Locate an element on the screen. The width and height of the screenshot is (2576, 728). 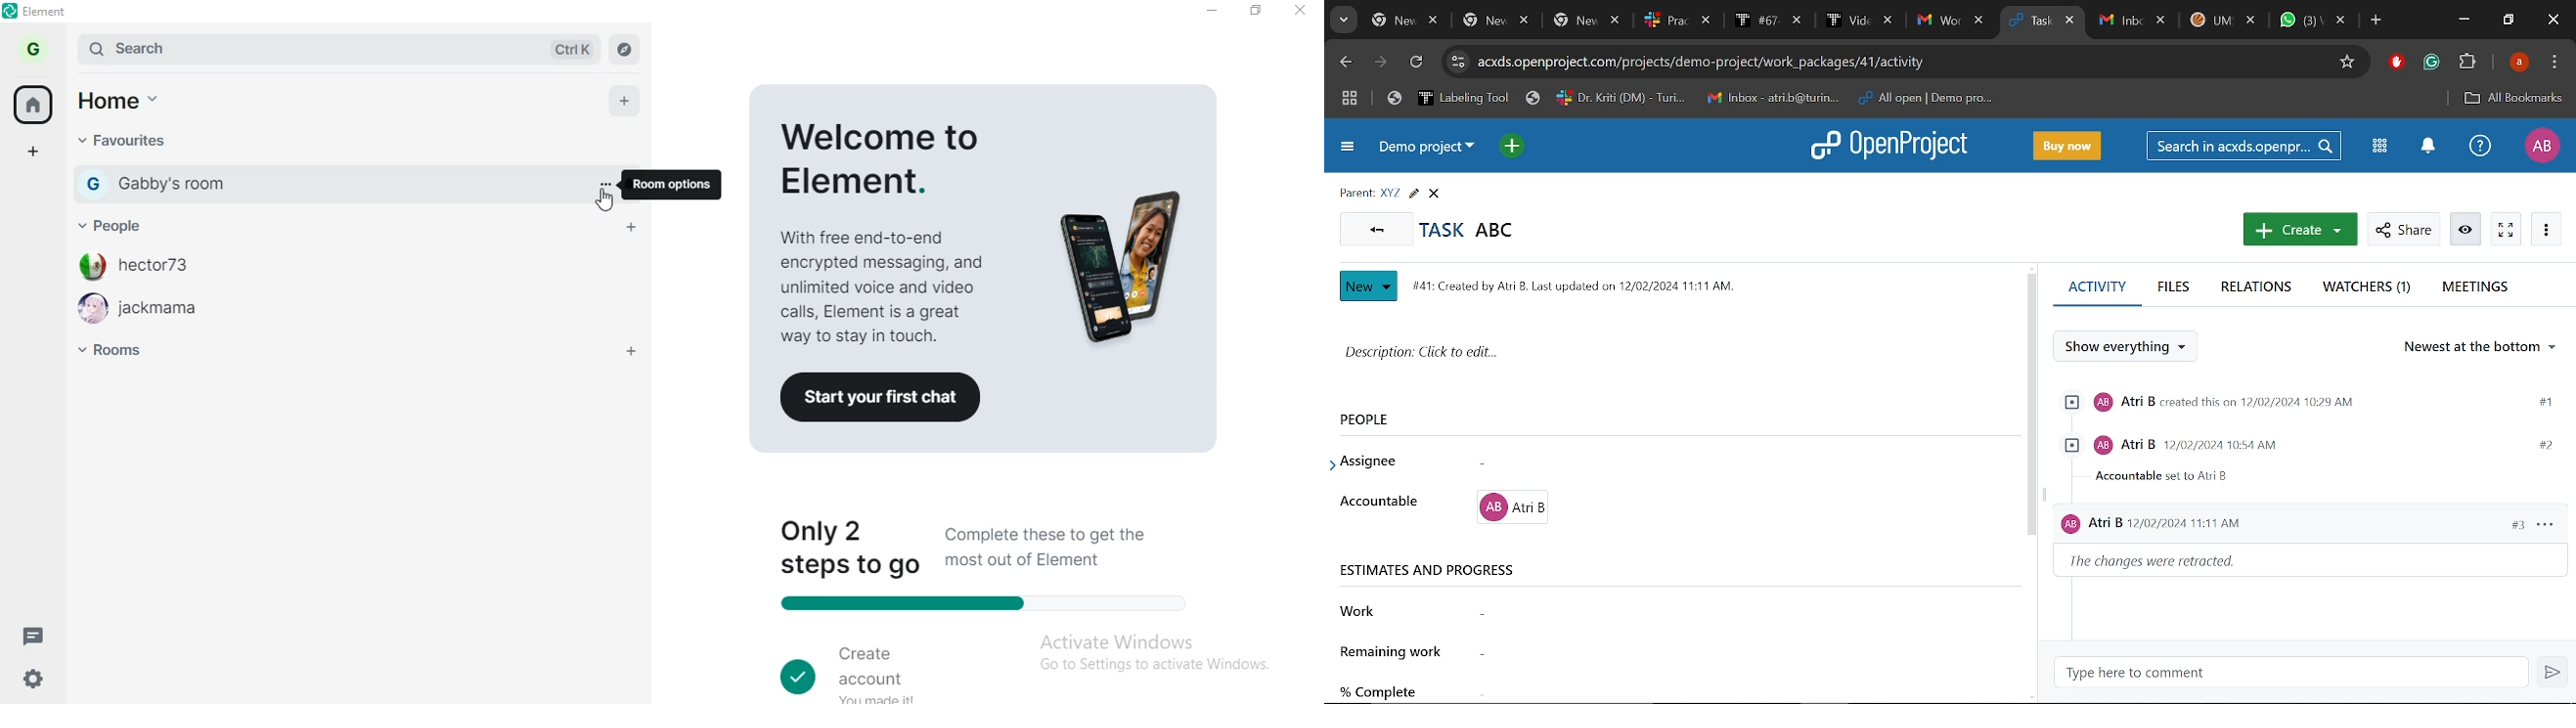
Buy now is located at coordinates (2067, 147).